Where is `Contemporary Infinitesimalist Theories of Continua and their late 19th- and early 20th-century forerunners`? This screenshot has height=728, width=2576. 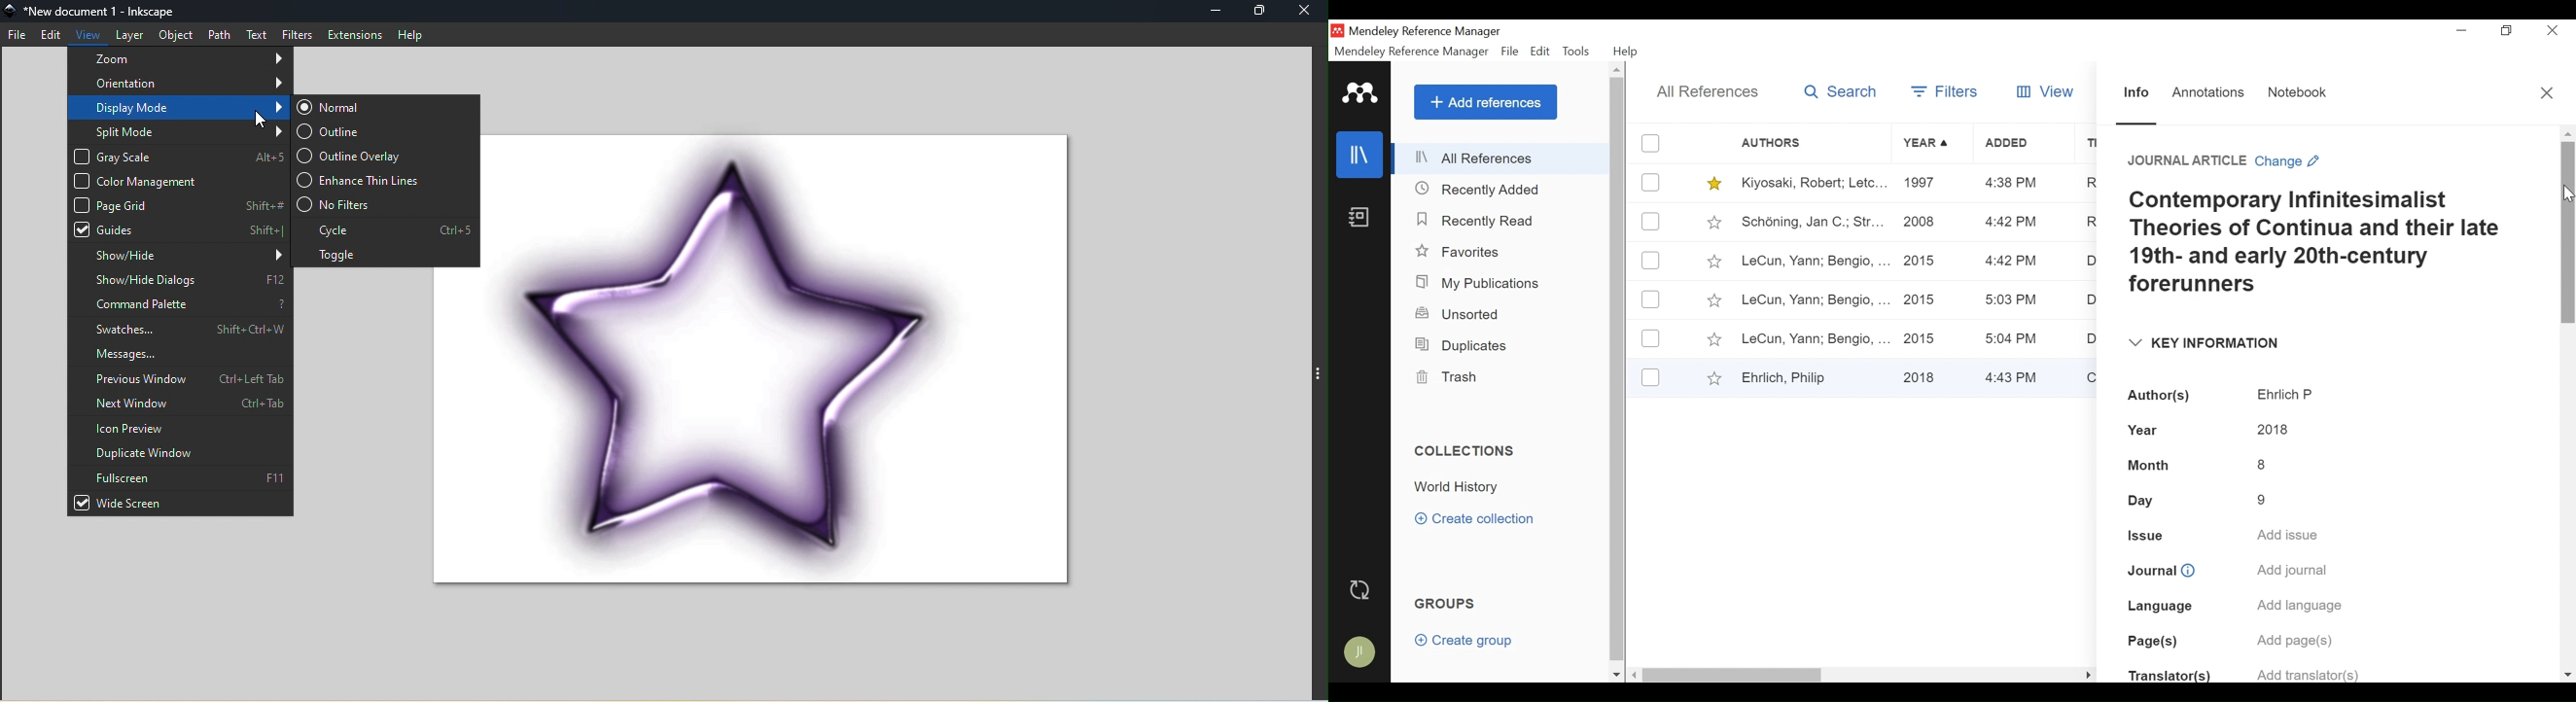
Contemporary Infinitesimalist Theories of Continua and their late 19th- and early 20th-century forerunners is located at coordinates (2317, 244).